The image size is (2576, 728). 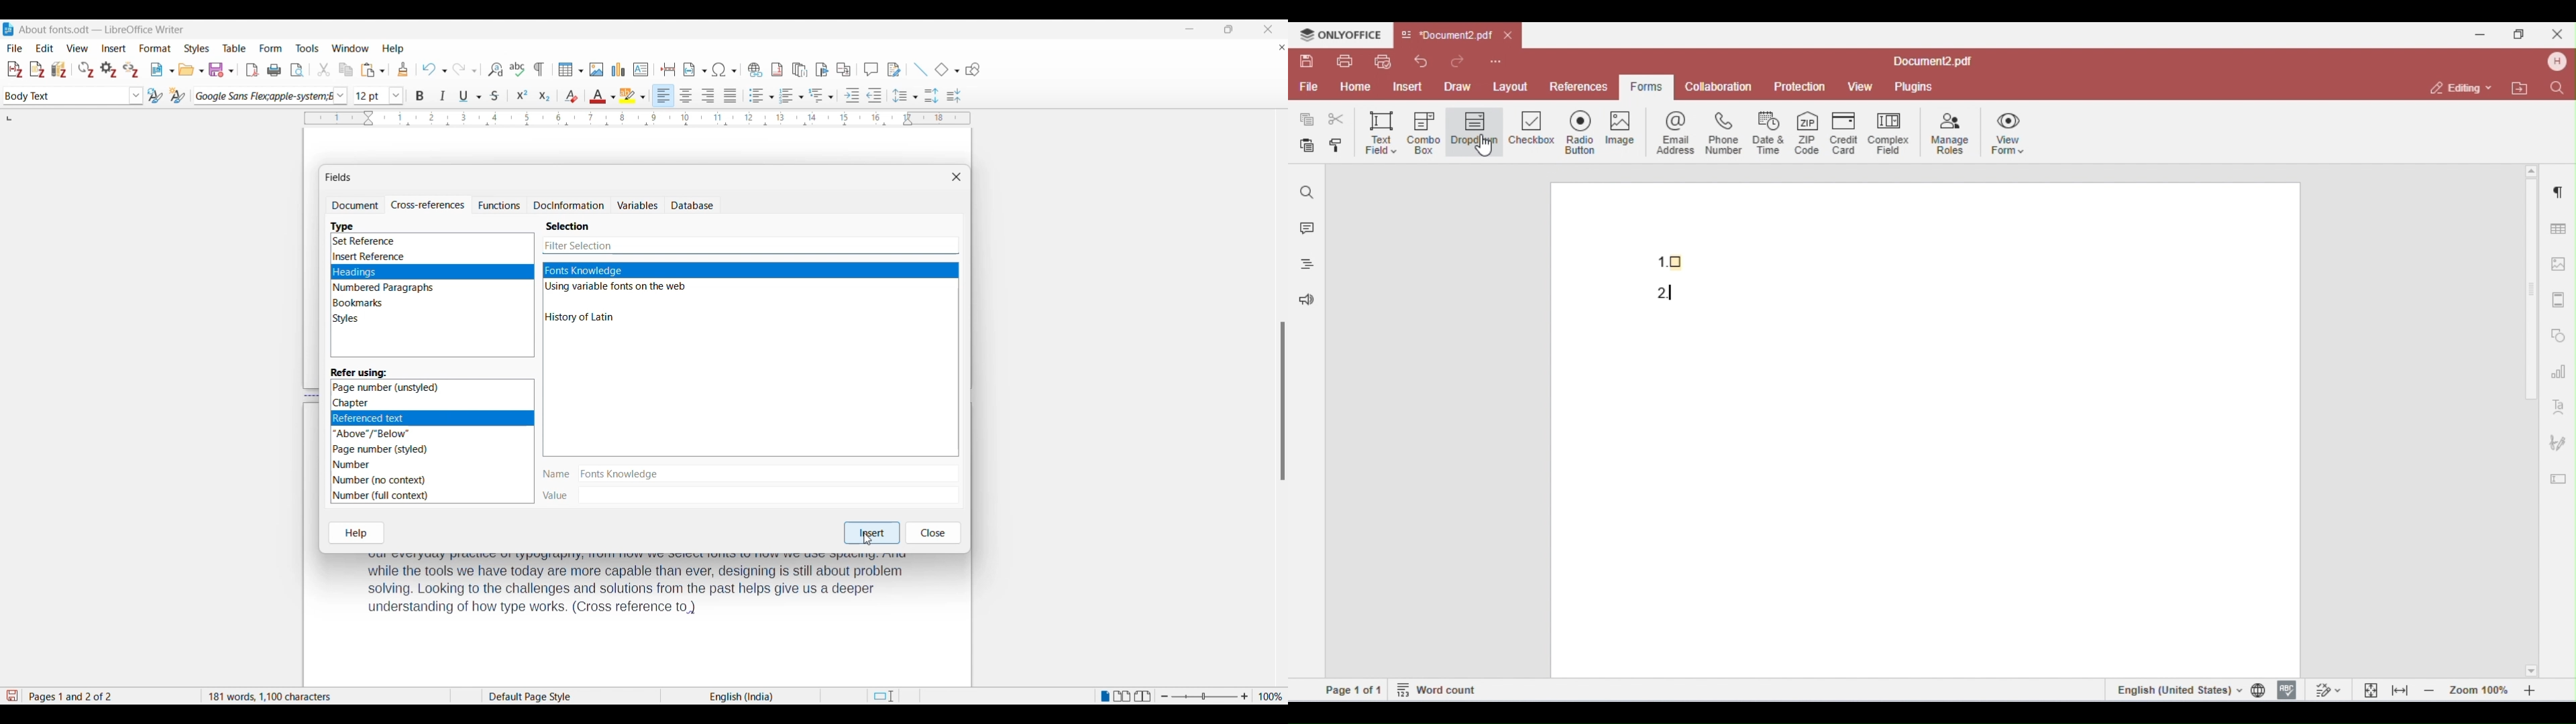 I want to click on Show interface in a smaller tab, so click(x=1228, y=29).